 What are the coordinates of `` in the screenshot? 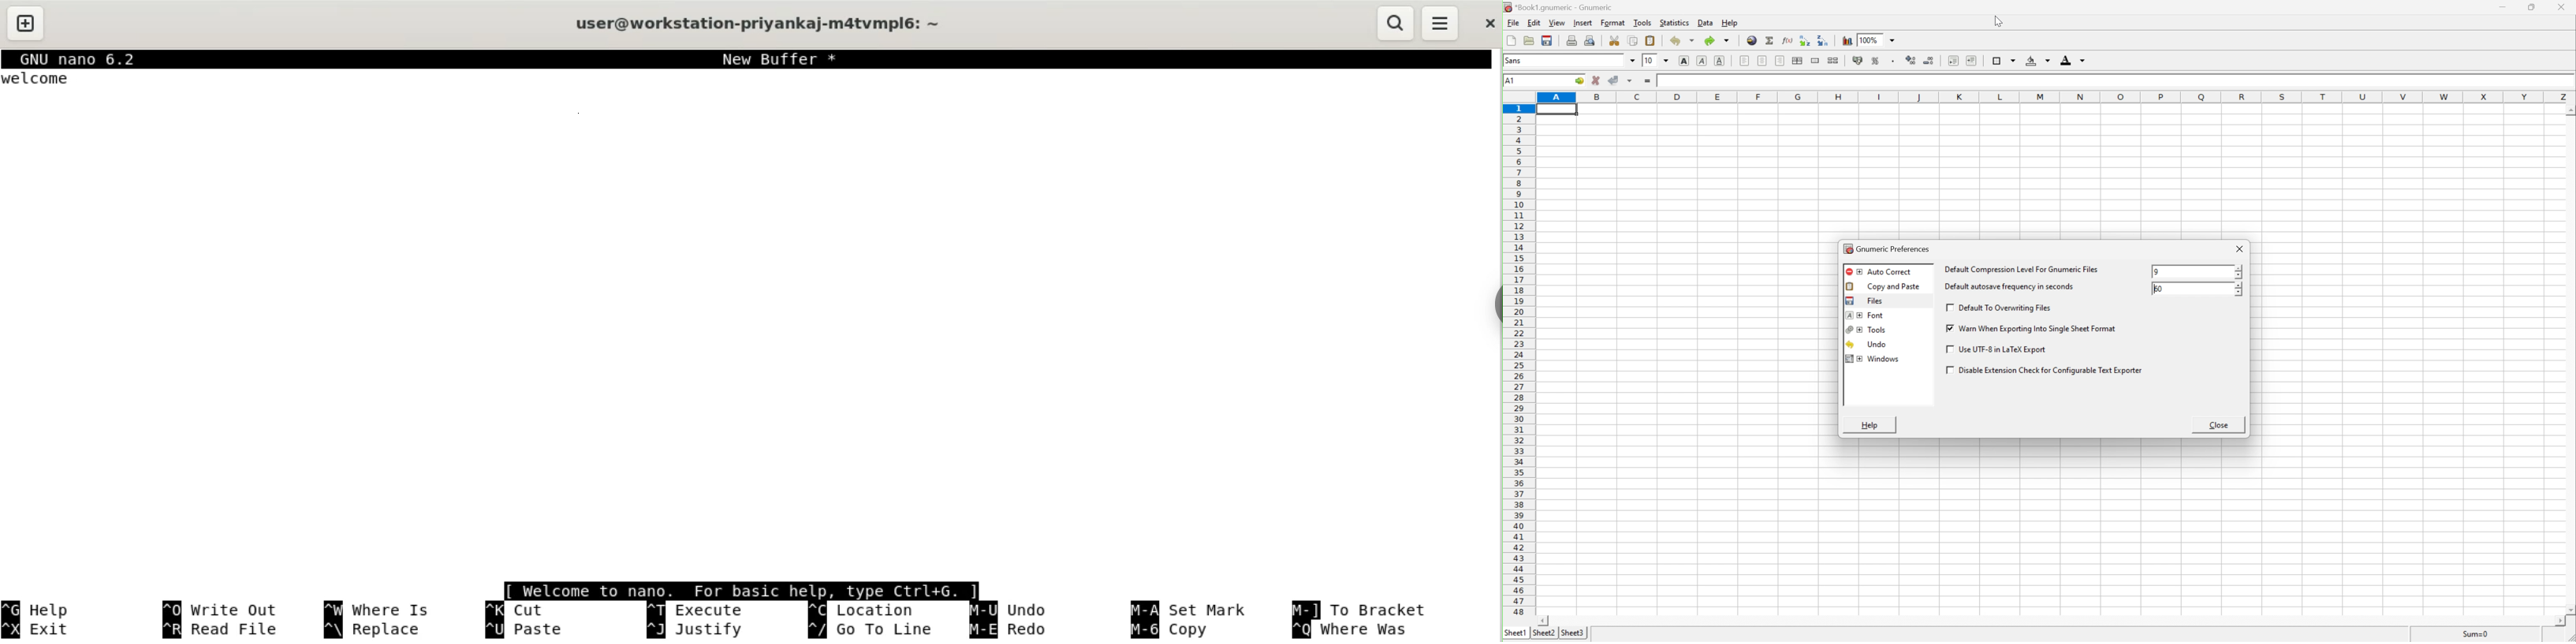 It's located at (2161, 272).